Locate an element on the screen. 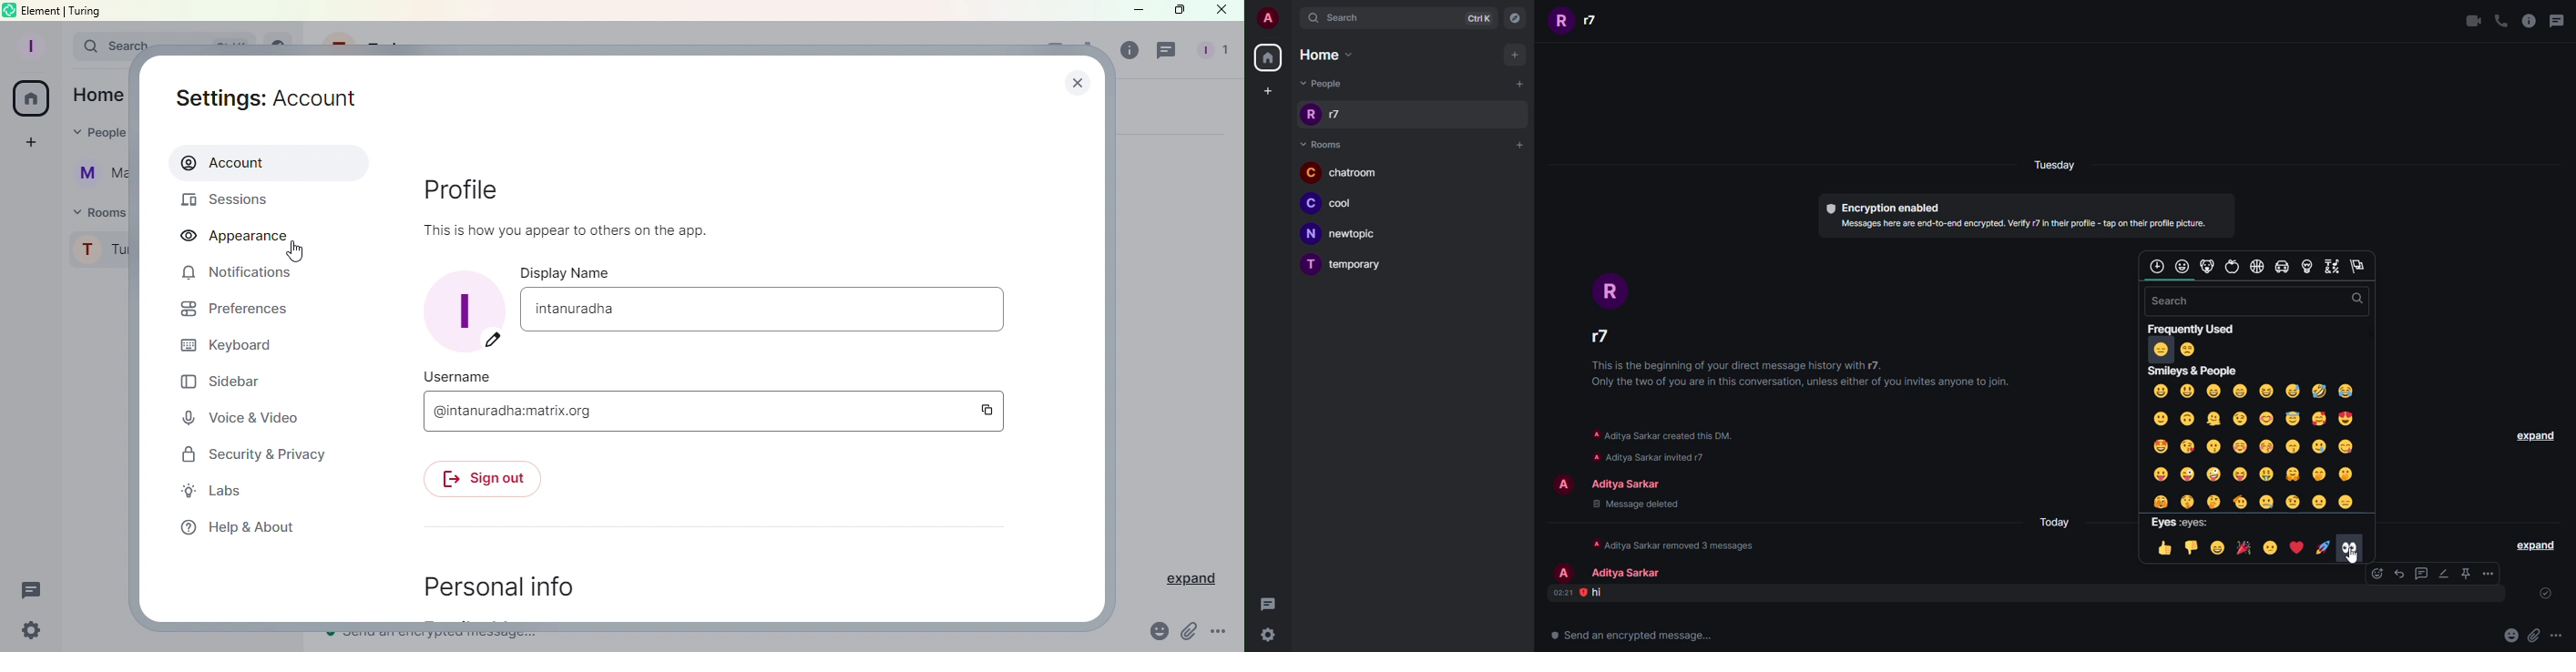 The width and height of the screenshot is (2576, 672). profile is located at coordinates (1564, 484).